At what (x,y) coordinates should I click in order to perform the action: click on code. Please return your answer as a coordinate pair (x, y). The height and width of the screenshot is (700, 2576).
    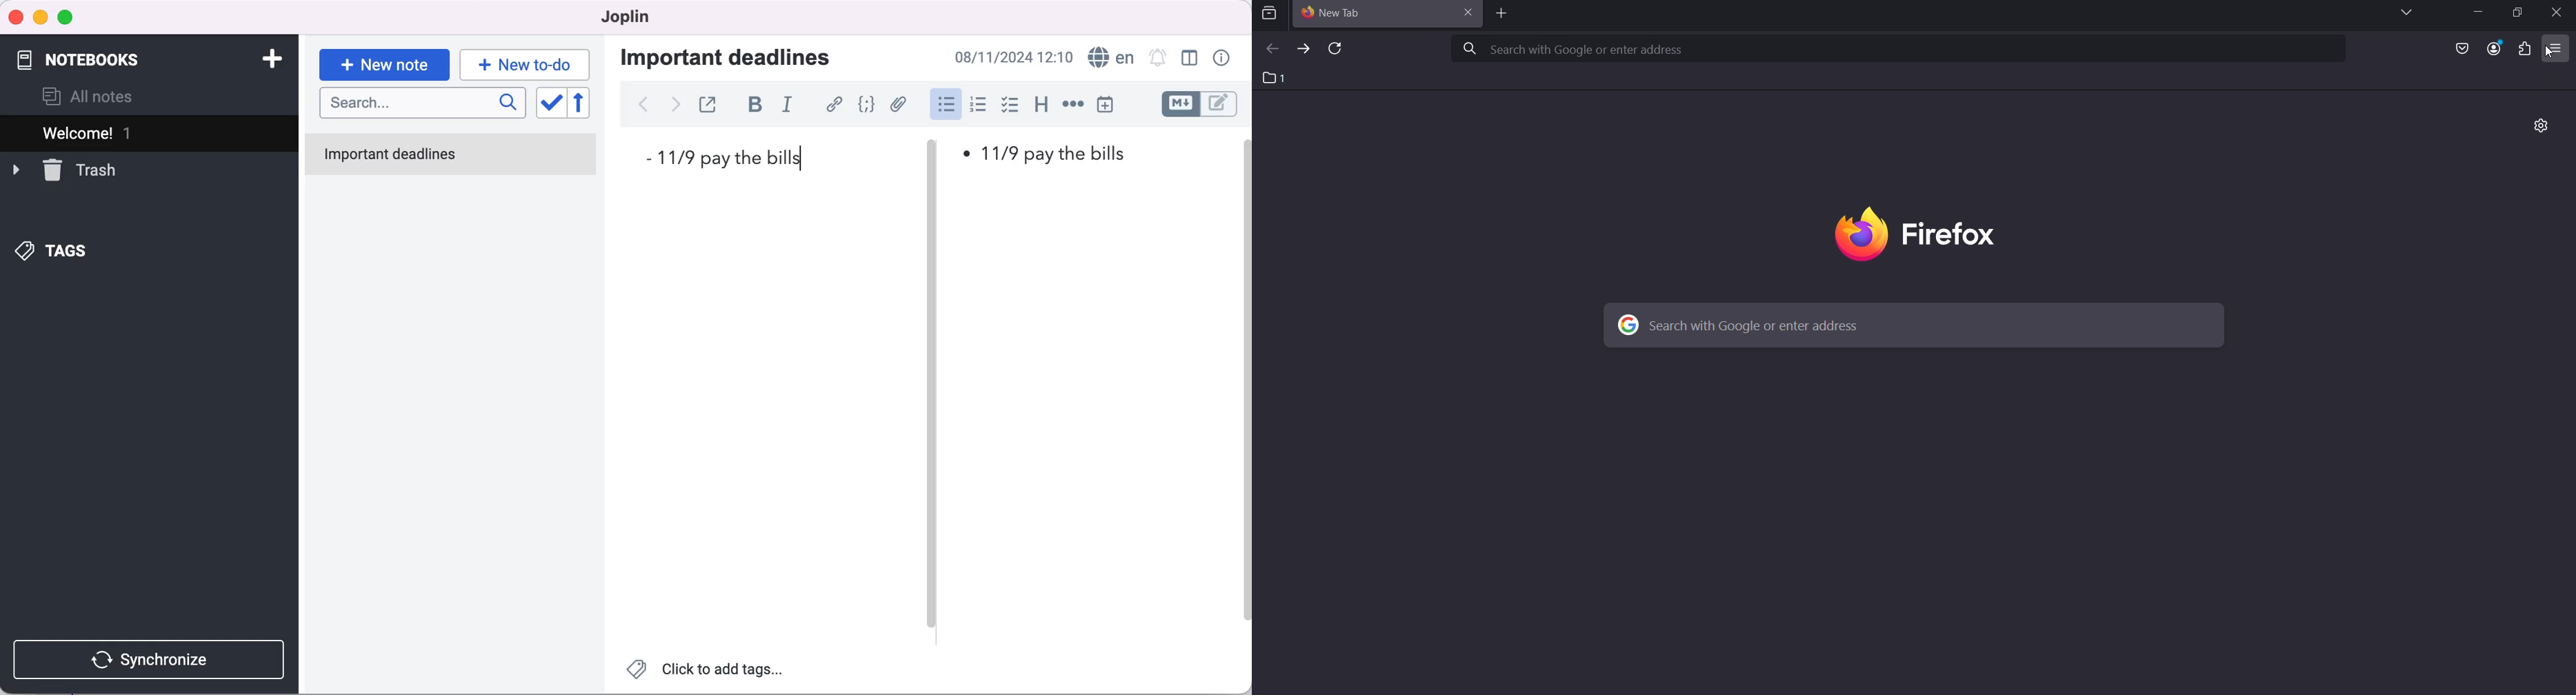
    Looking at the image, I should click on (867, 105).